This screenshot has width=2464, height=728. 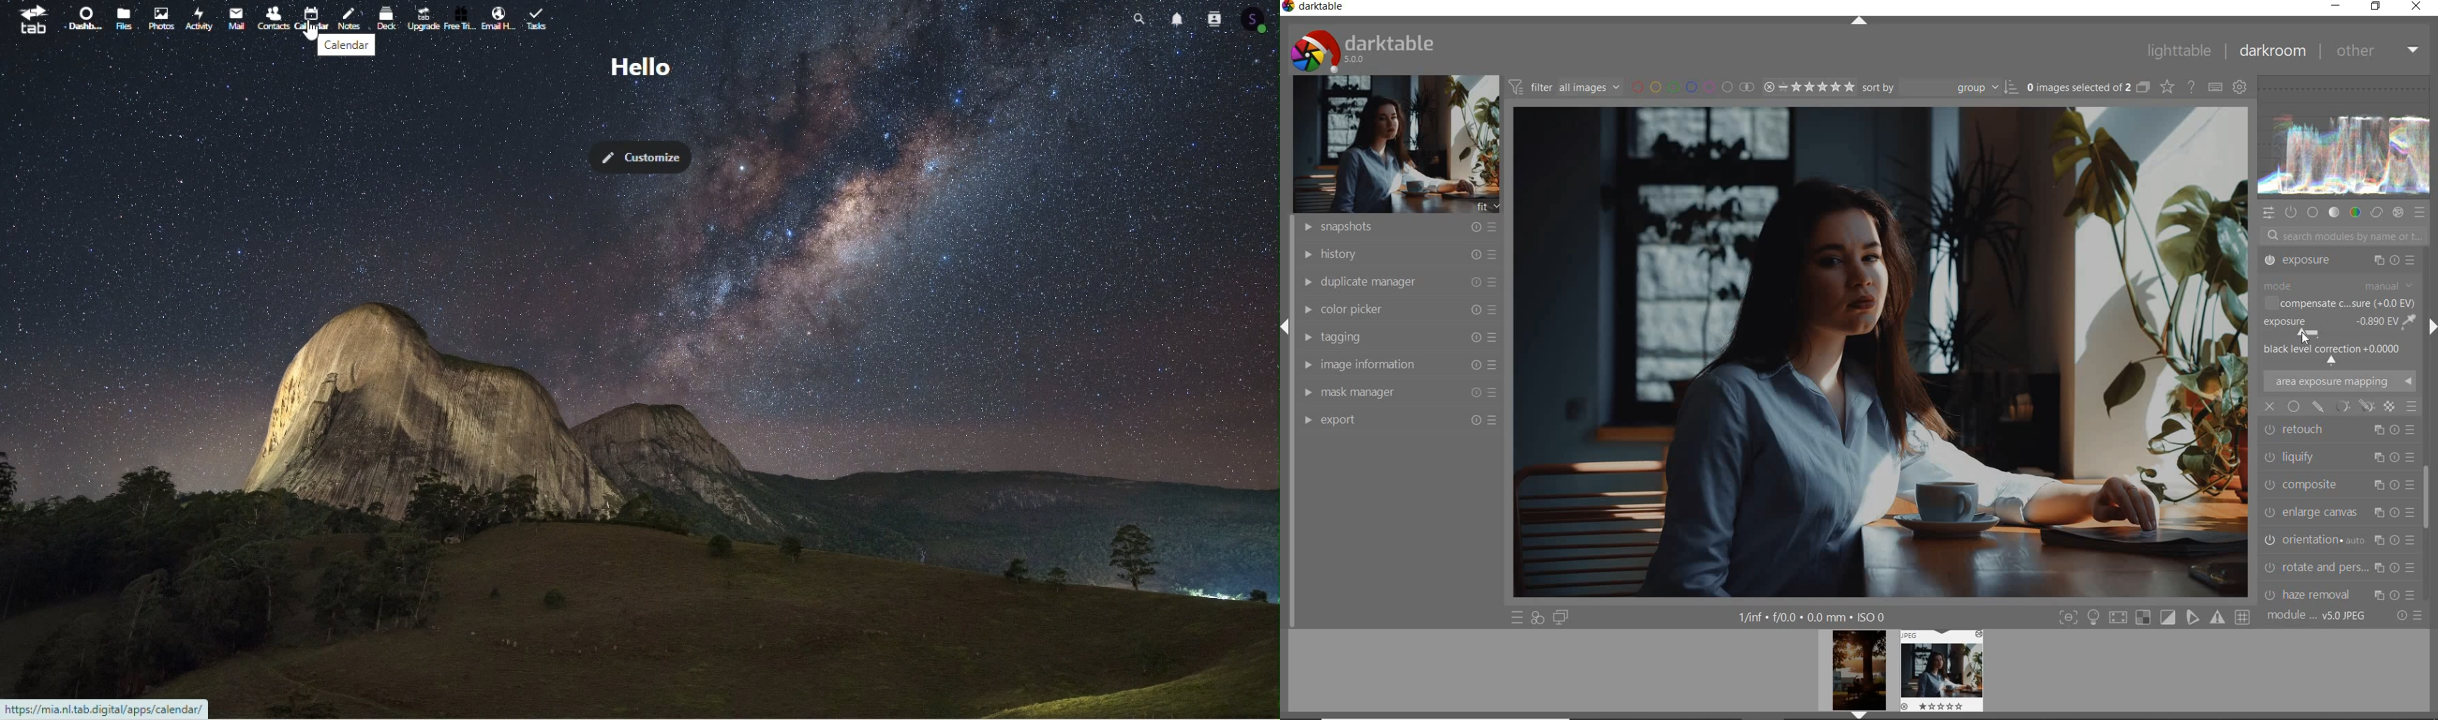 What do you see at coordinates (2344, 236) in the screenshot?
I see `SEARCH MODULES` at bounding box center [2344, 236].